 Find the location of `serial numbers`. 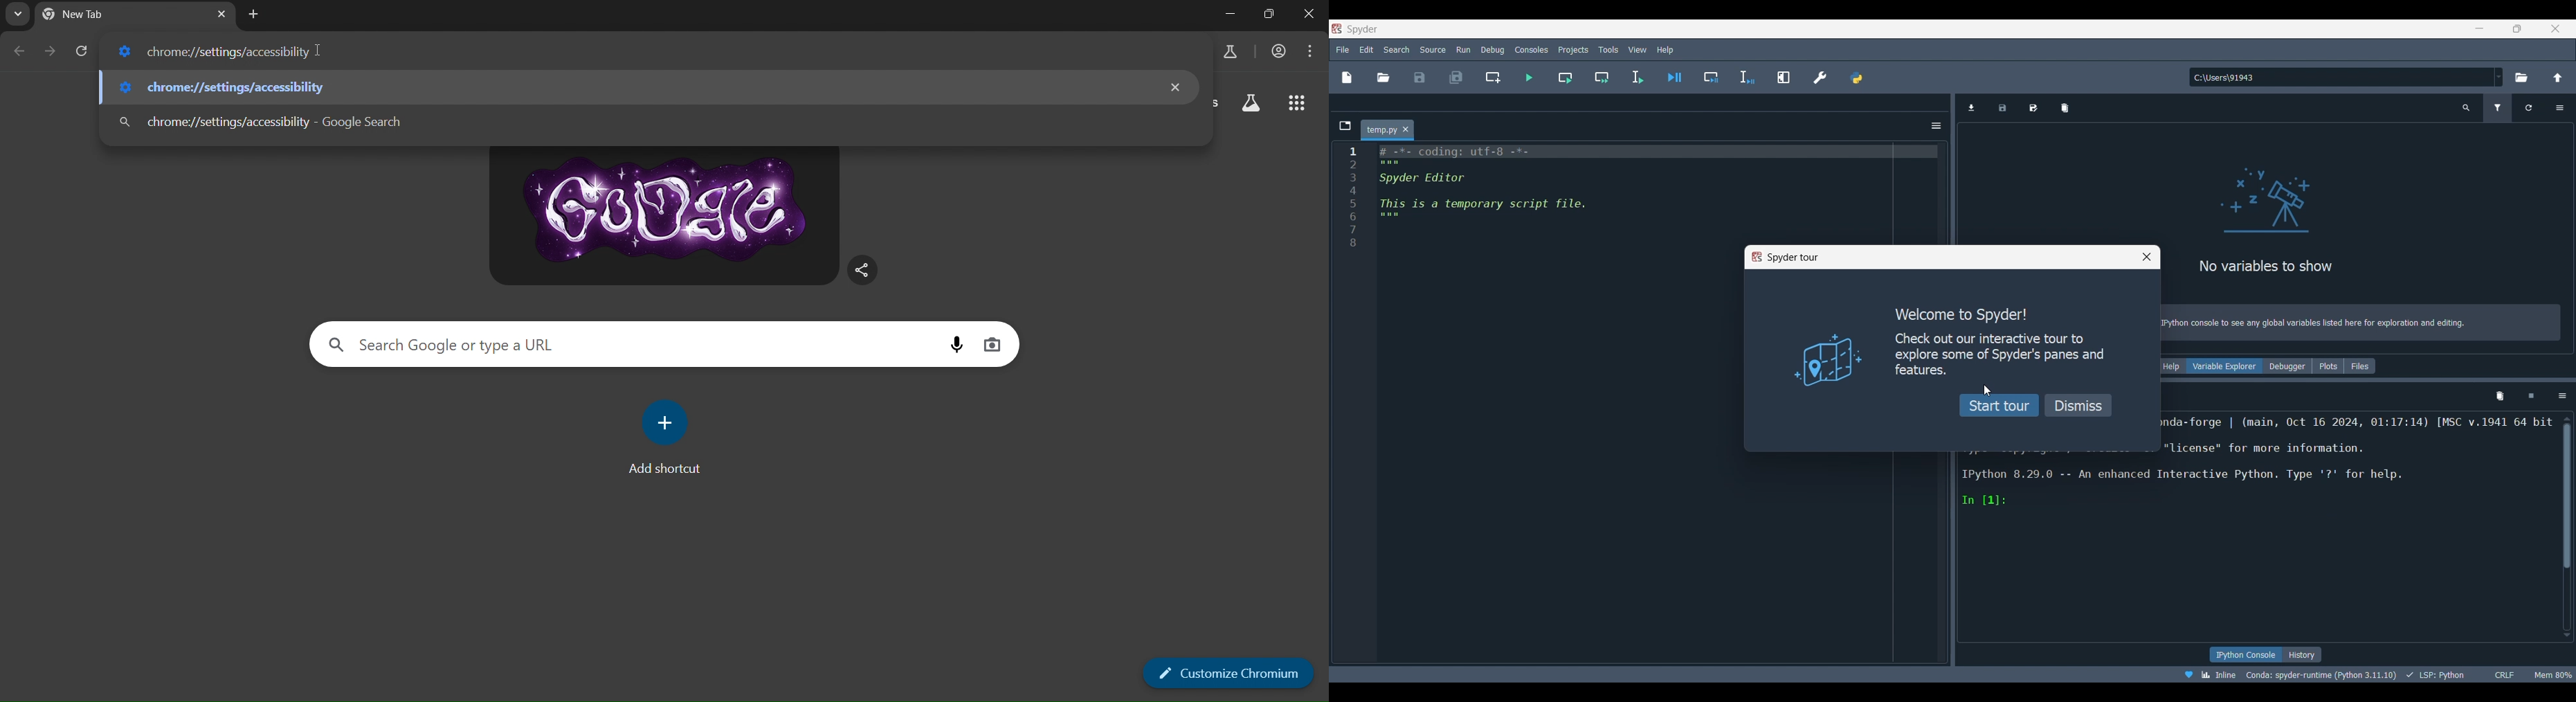

serial numbers is located at coordinates (1348, 205).